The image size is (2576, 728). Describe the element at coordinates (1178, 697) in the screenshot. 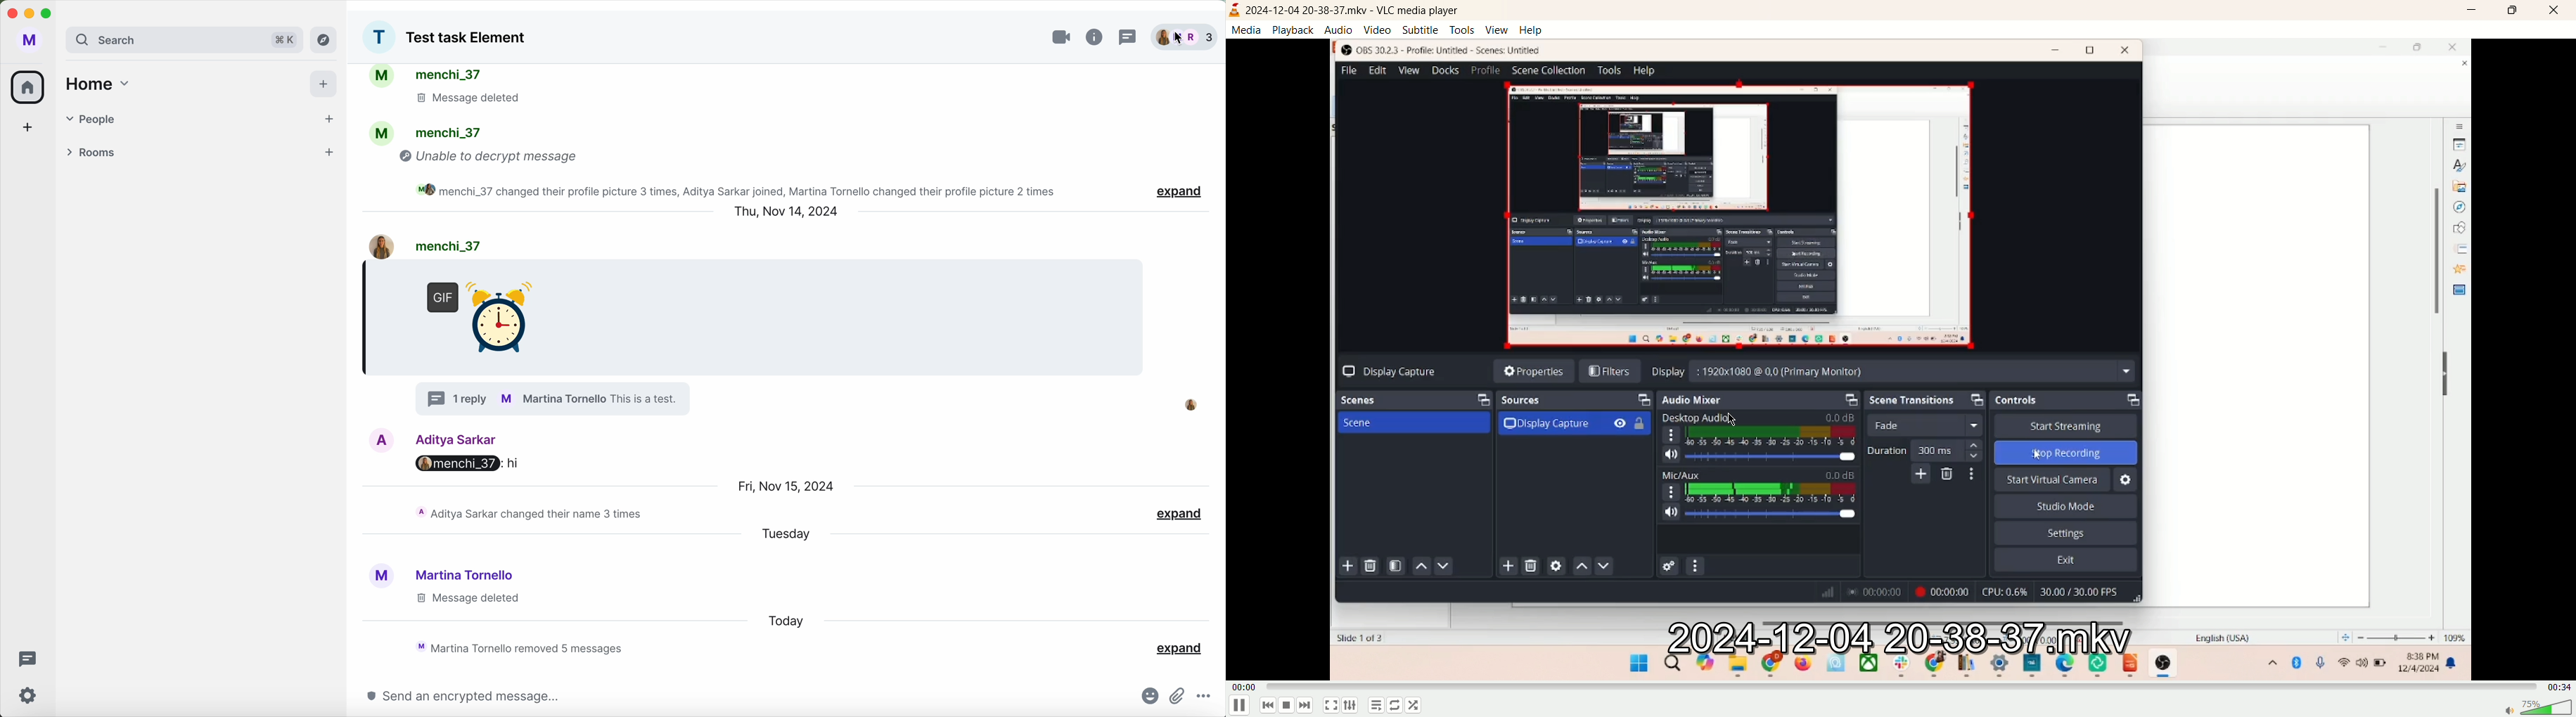

I see `attach file` at that location.